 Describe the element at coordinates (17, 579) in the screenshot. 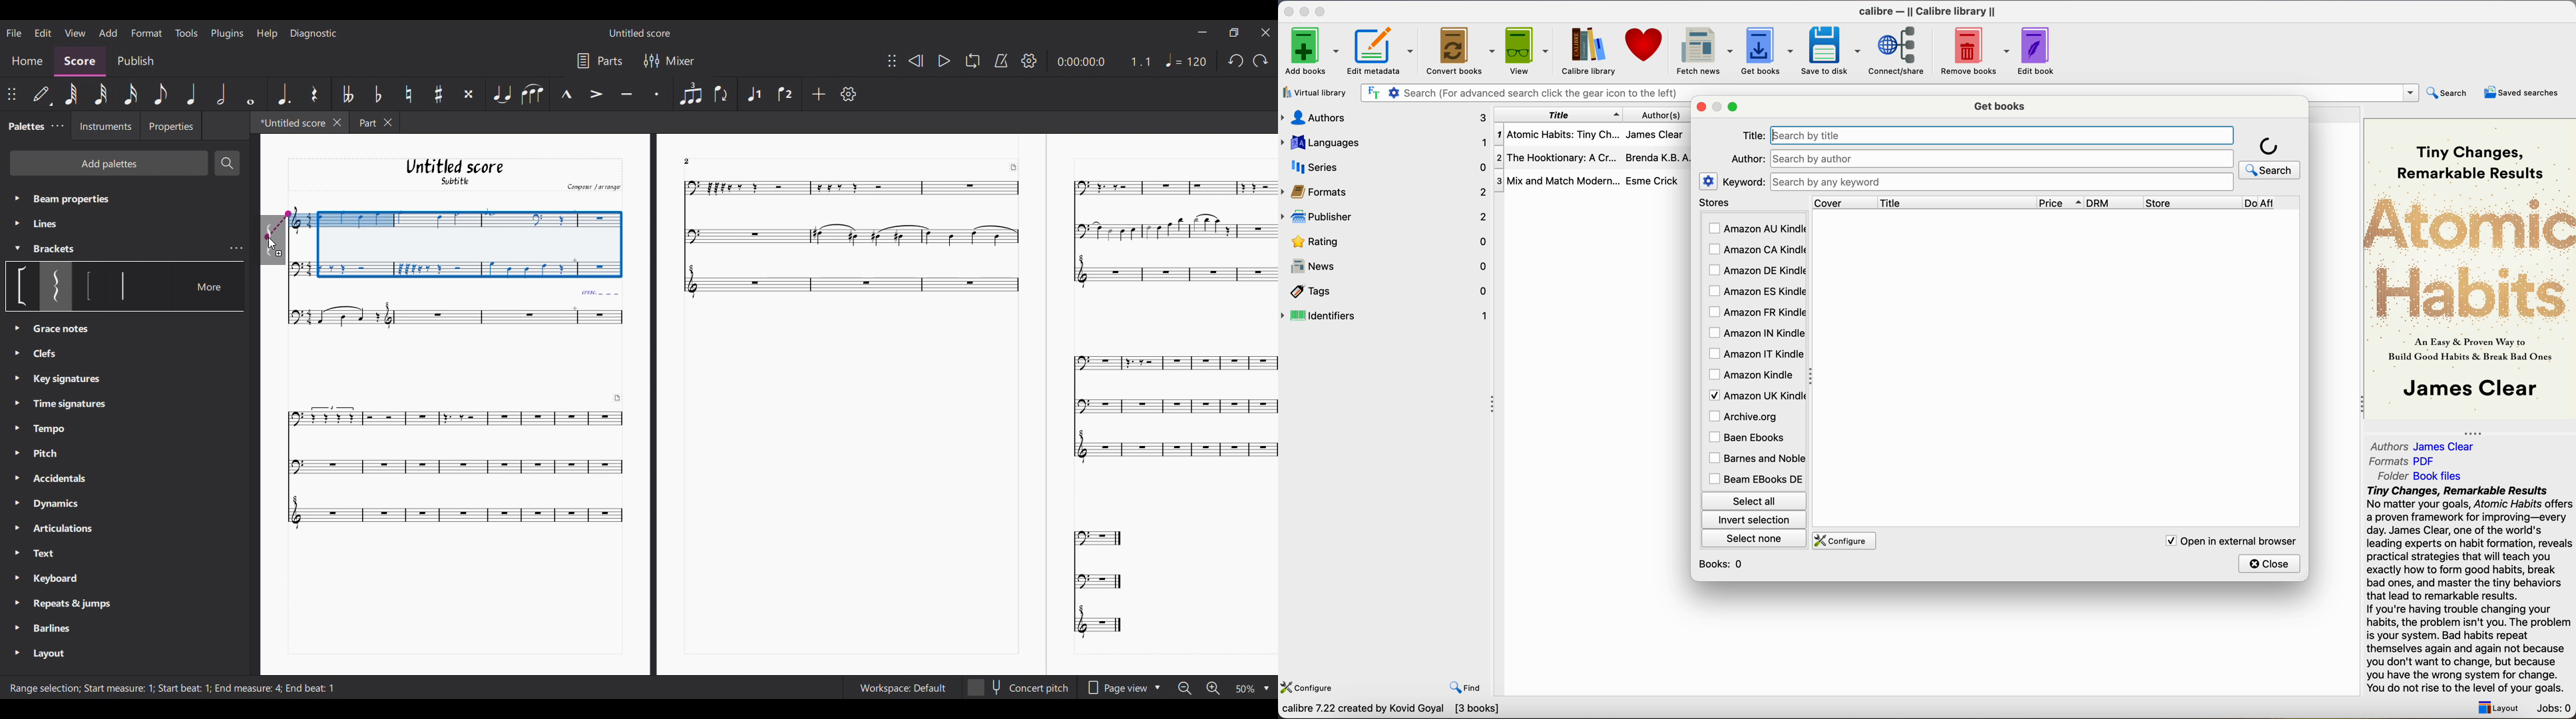

I see `` at that location.